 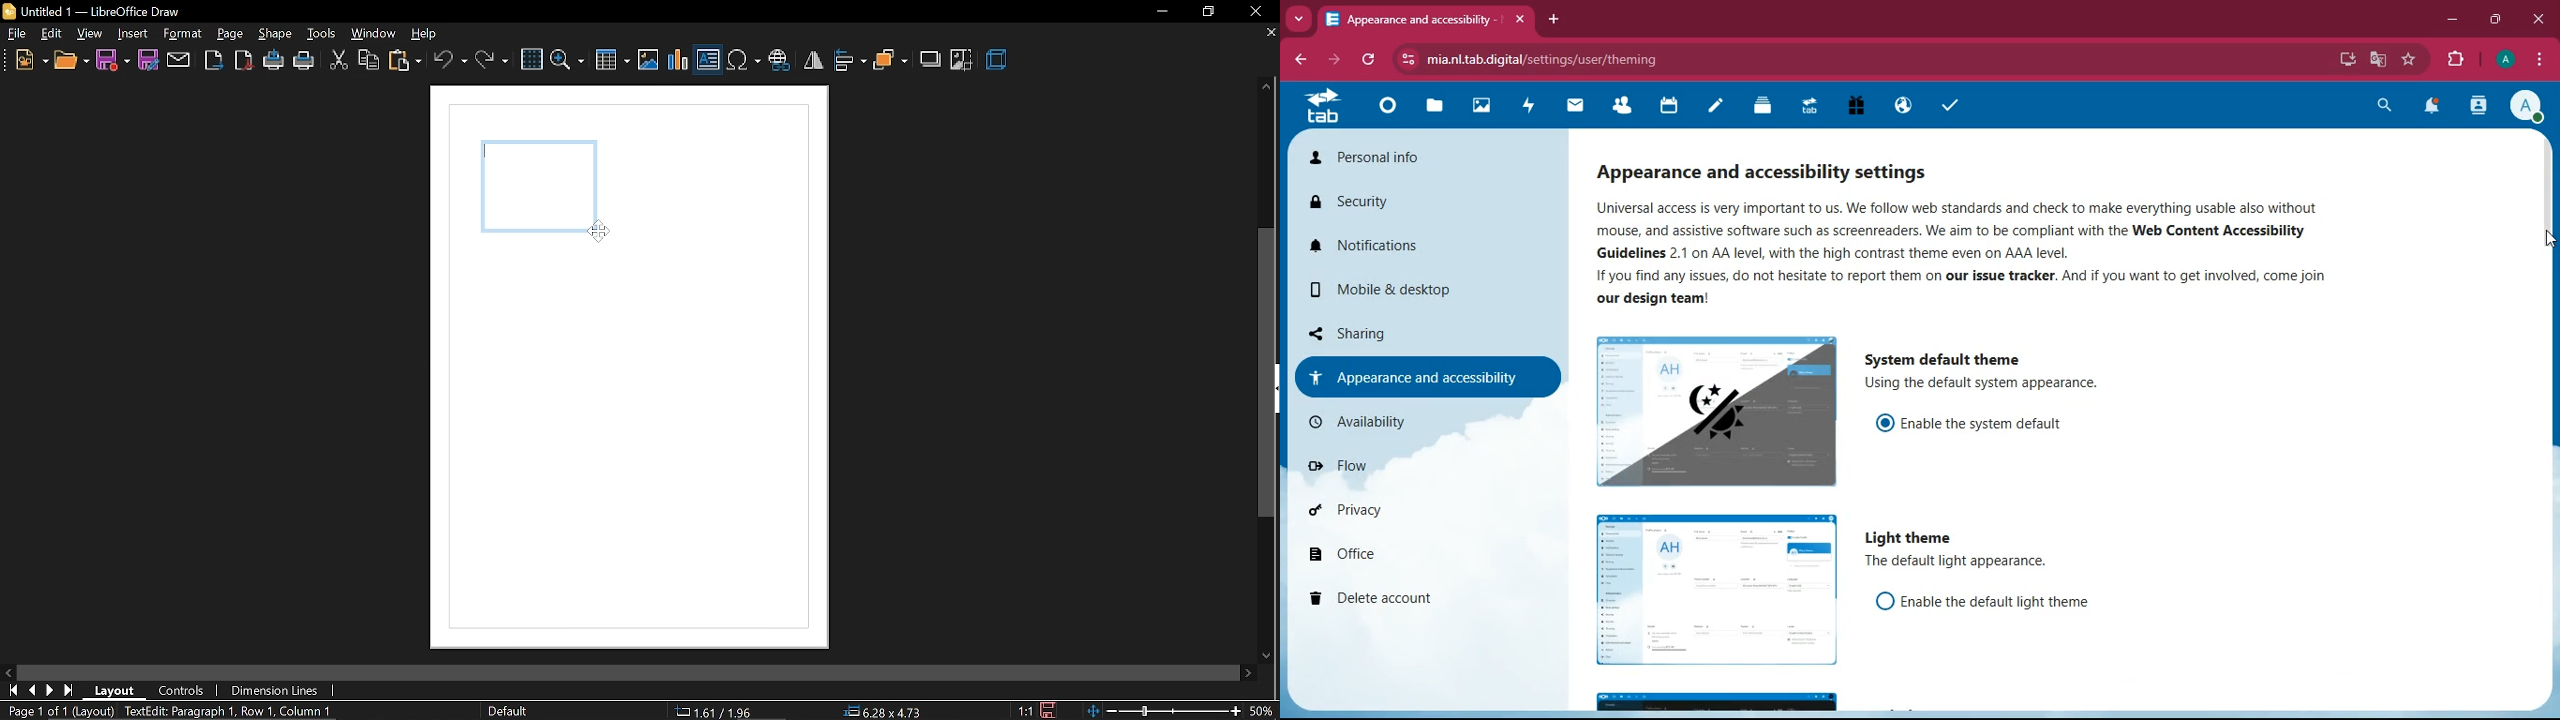 What do you see at coordinates (243, 60) in the screenshot?
I see `export as pdf` at bounding box center [243, 60].